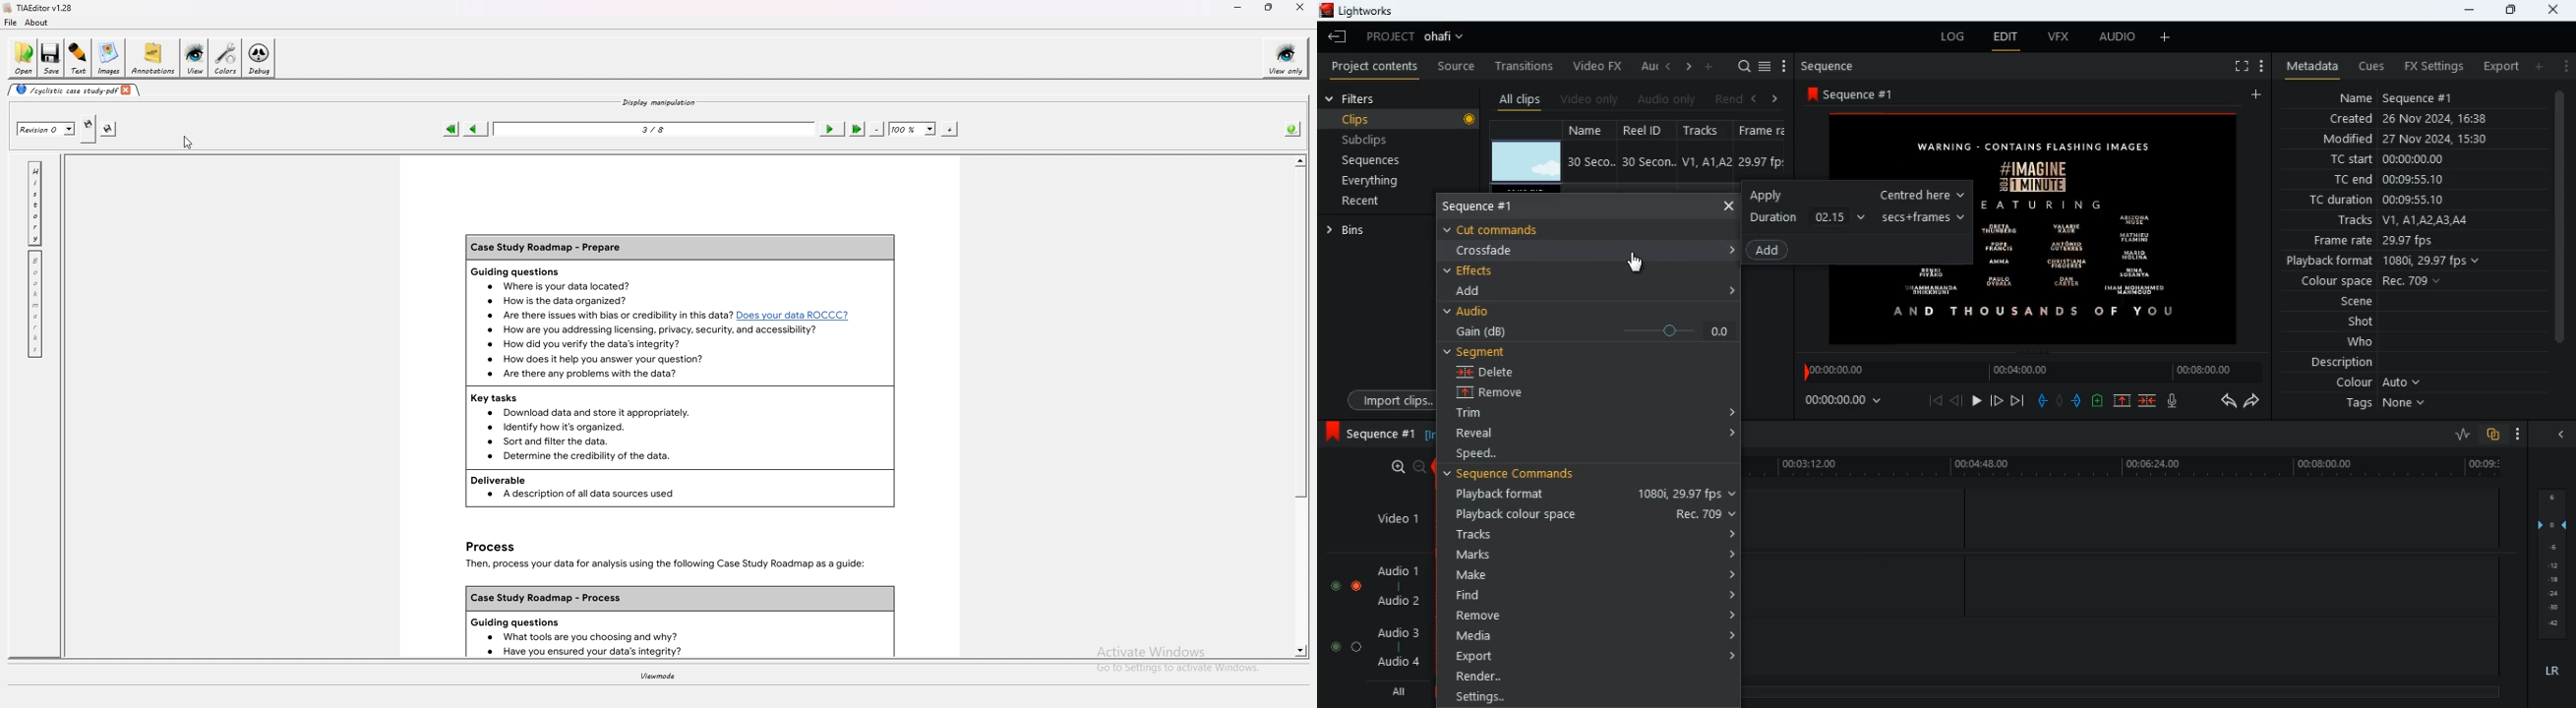 This screenshot has height=728, width=2576. What do you see at coordinates (1744, 67) in the screenshot?
I see `search` at bounding box center [1744, 67].